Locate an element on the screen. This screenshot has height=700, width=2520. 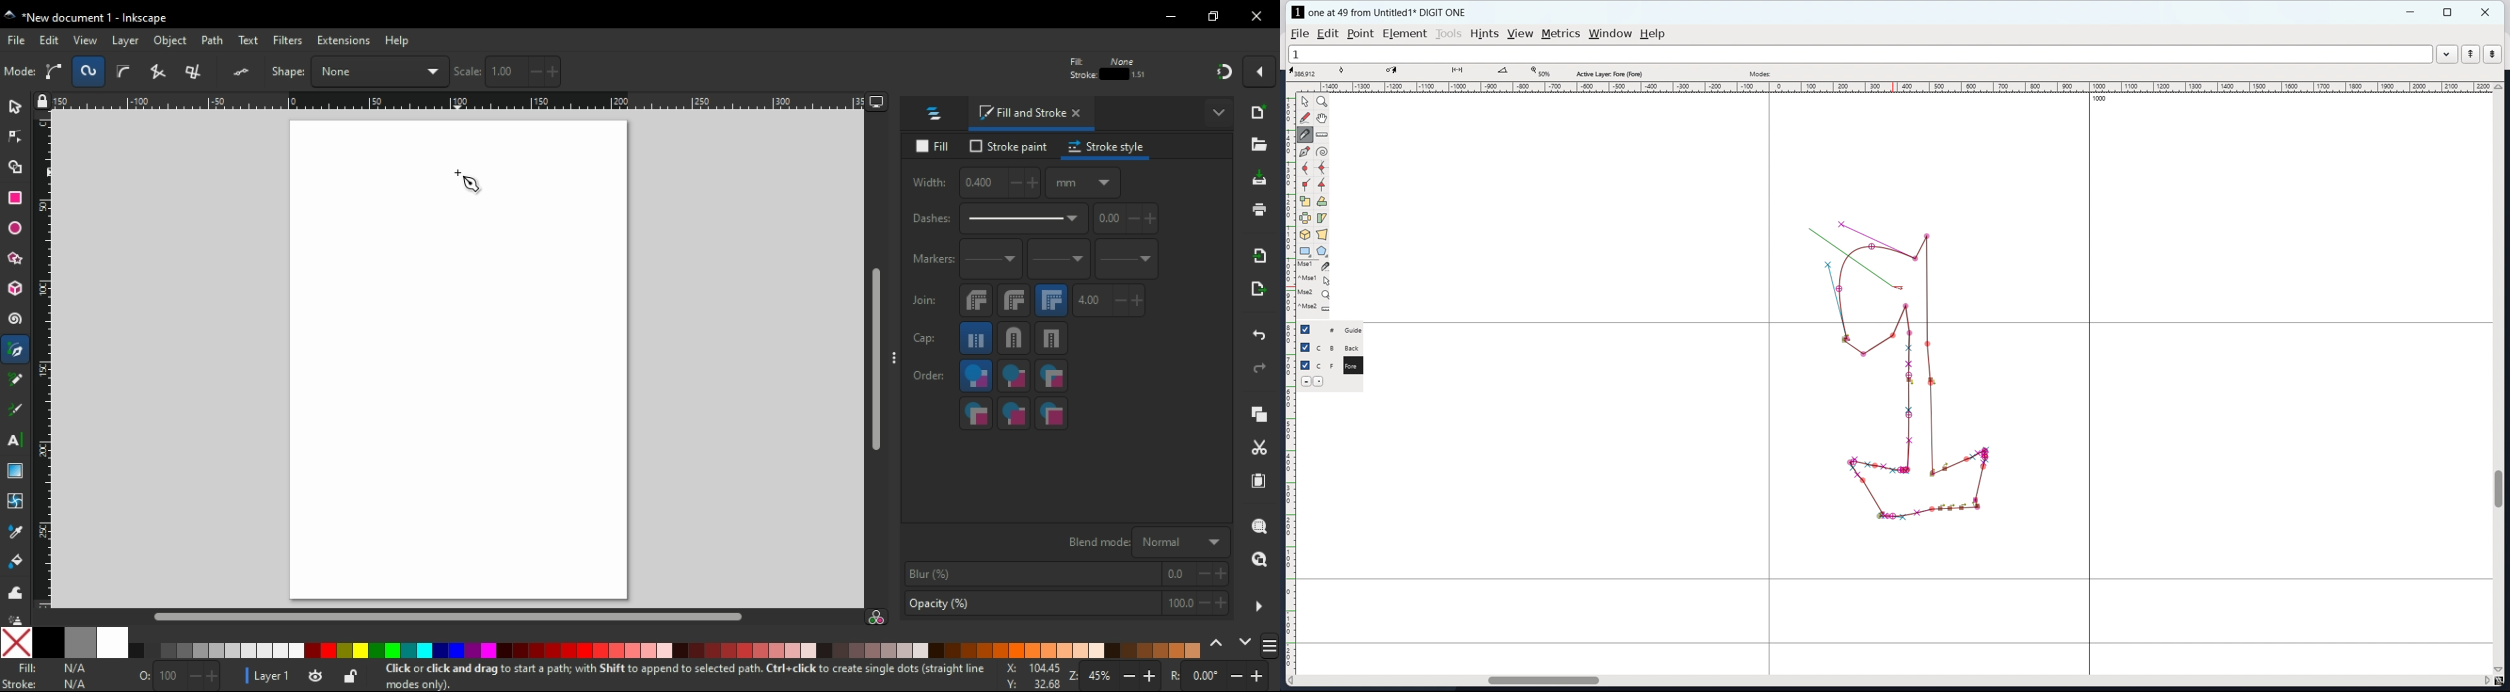
shape builder tool is located at coordinates (13, 167).